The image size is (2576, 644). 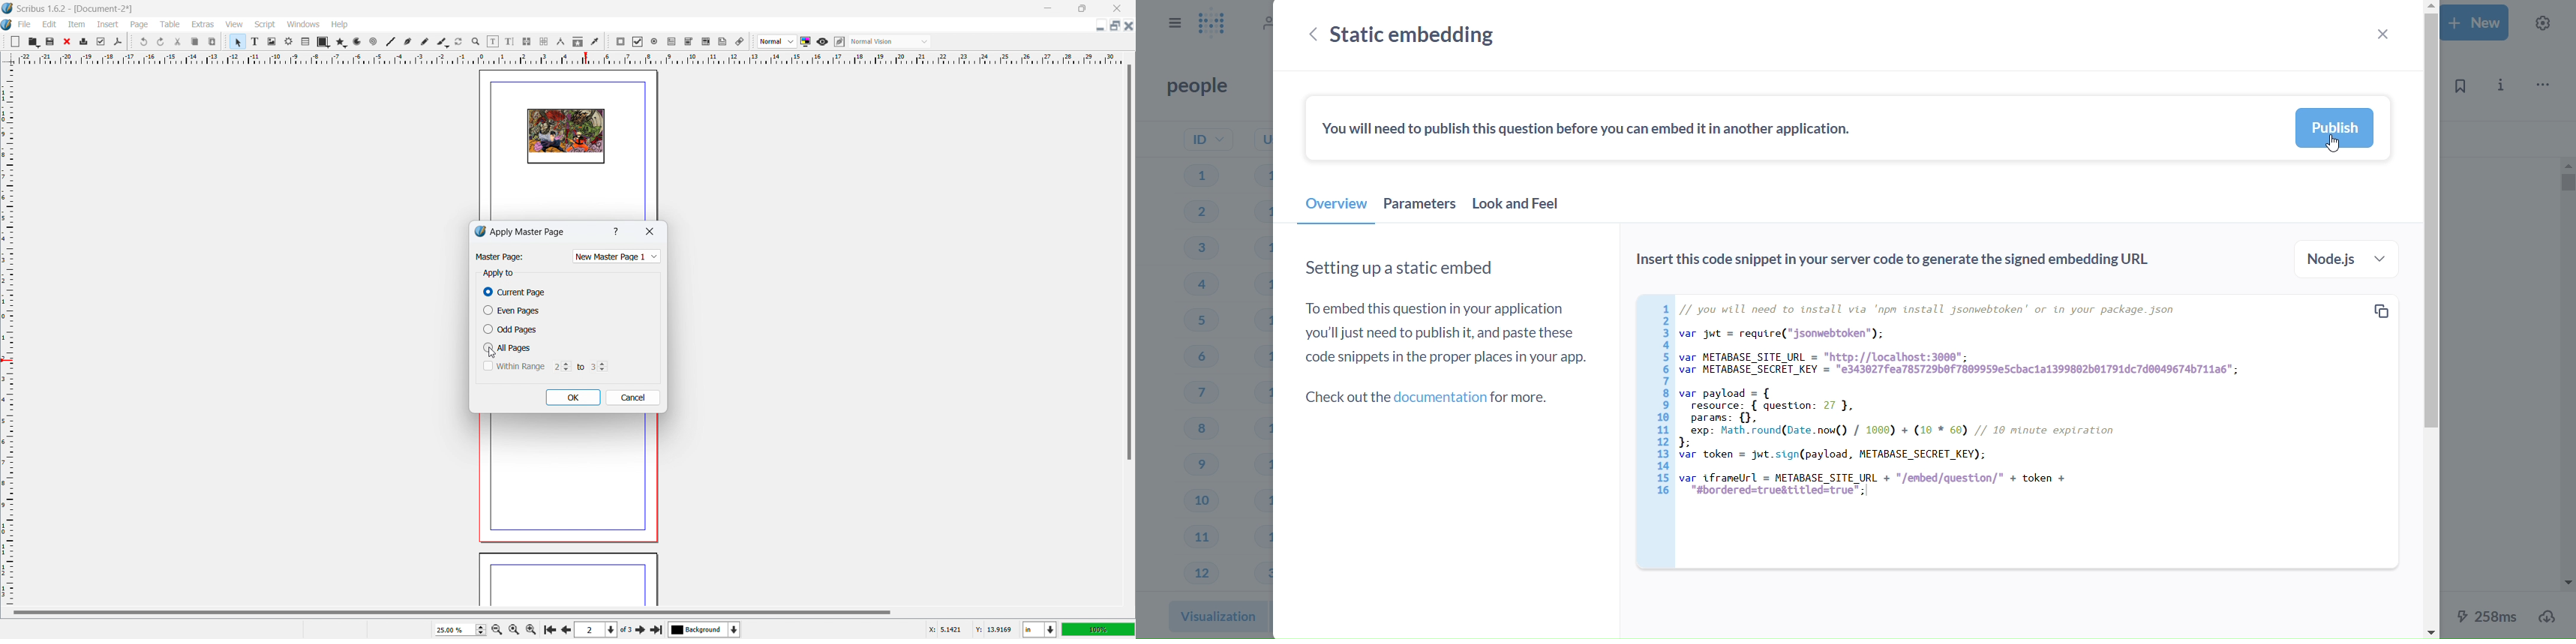 I want to click on rotate item, so click(x=459, y=42).